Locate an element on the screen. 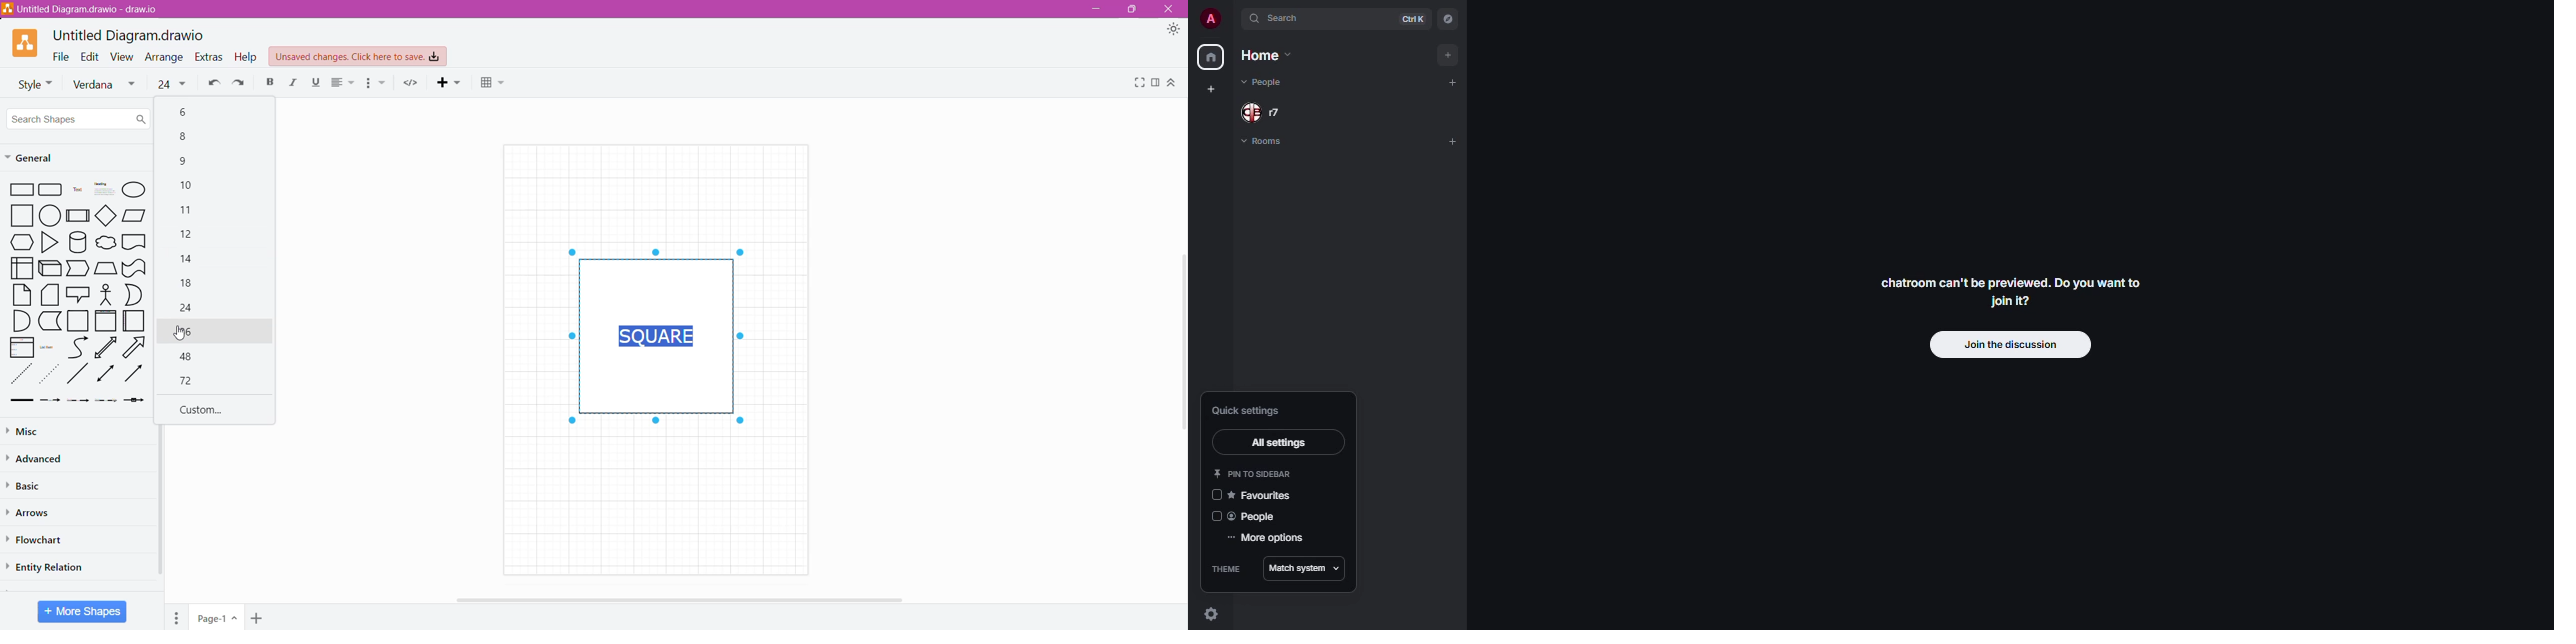  Ellipse is located at coordinates (135, 190).